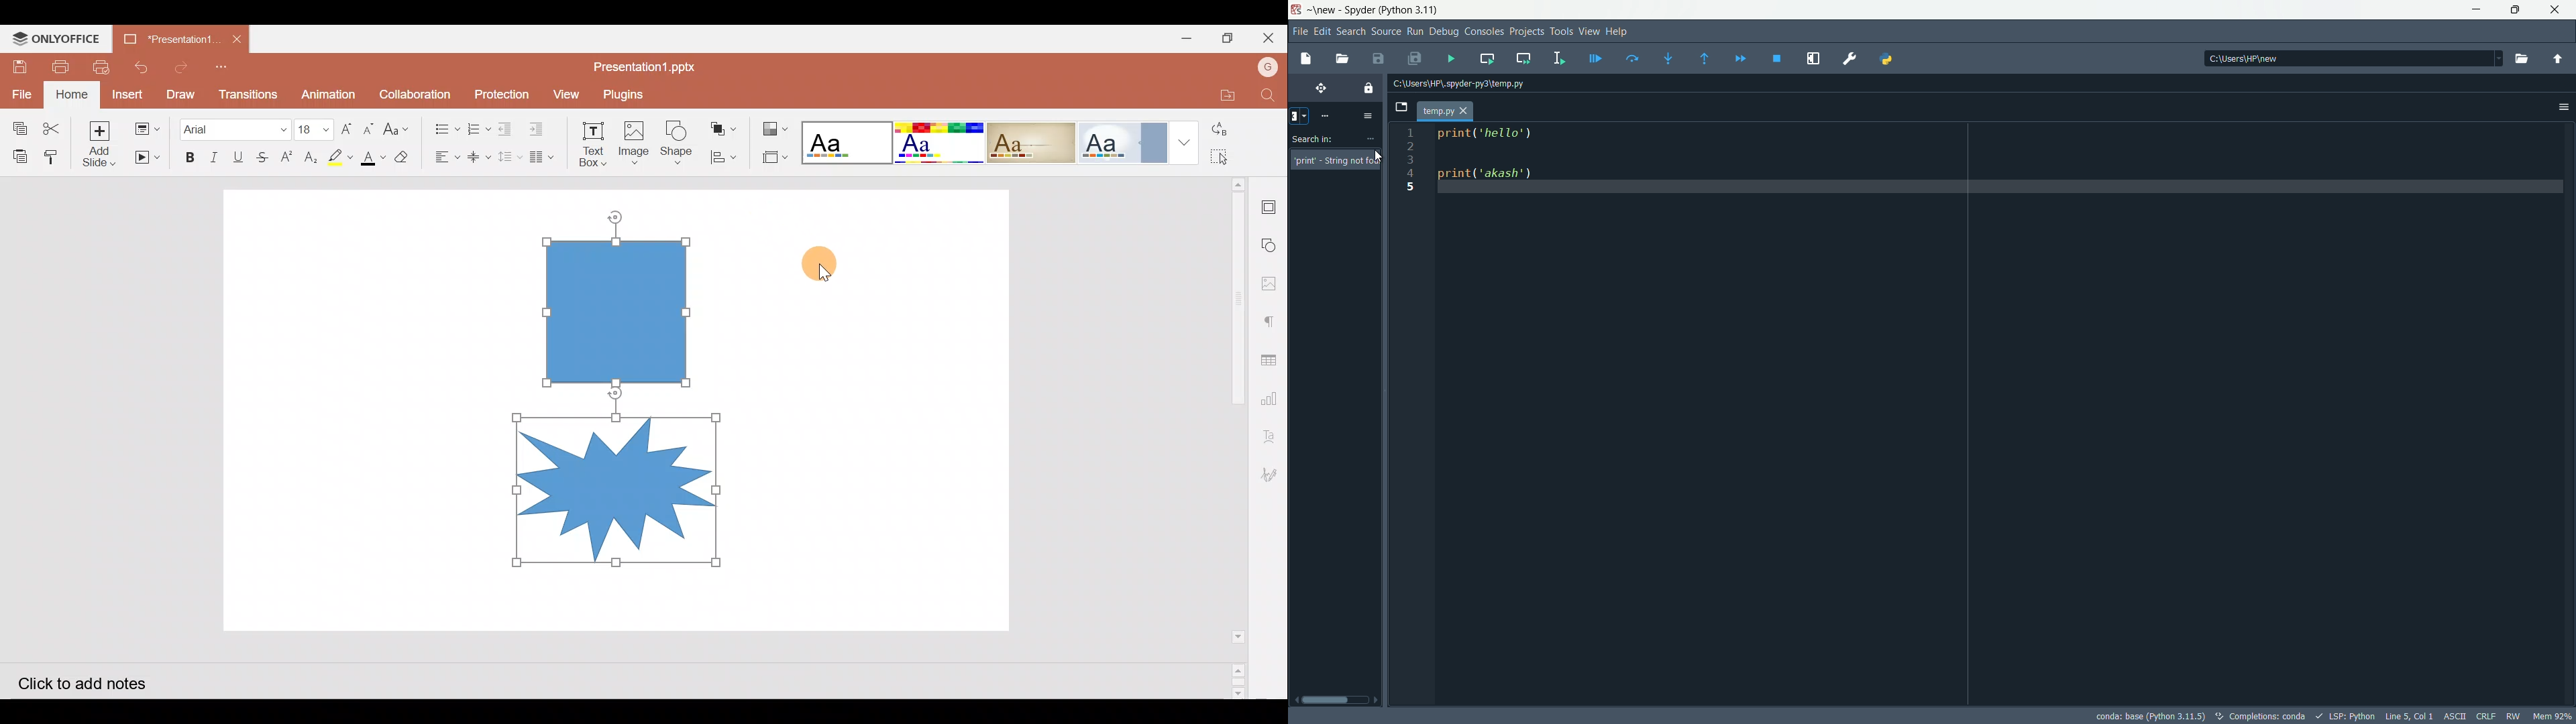 Image resolution: width=2576 pixels, height=728 pixels. Describe the element at coordinates (400, 128) in the screenshot. I see `Change case` at that location.